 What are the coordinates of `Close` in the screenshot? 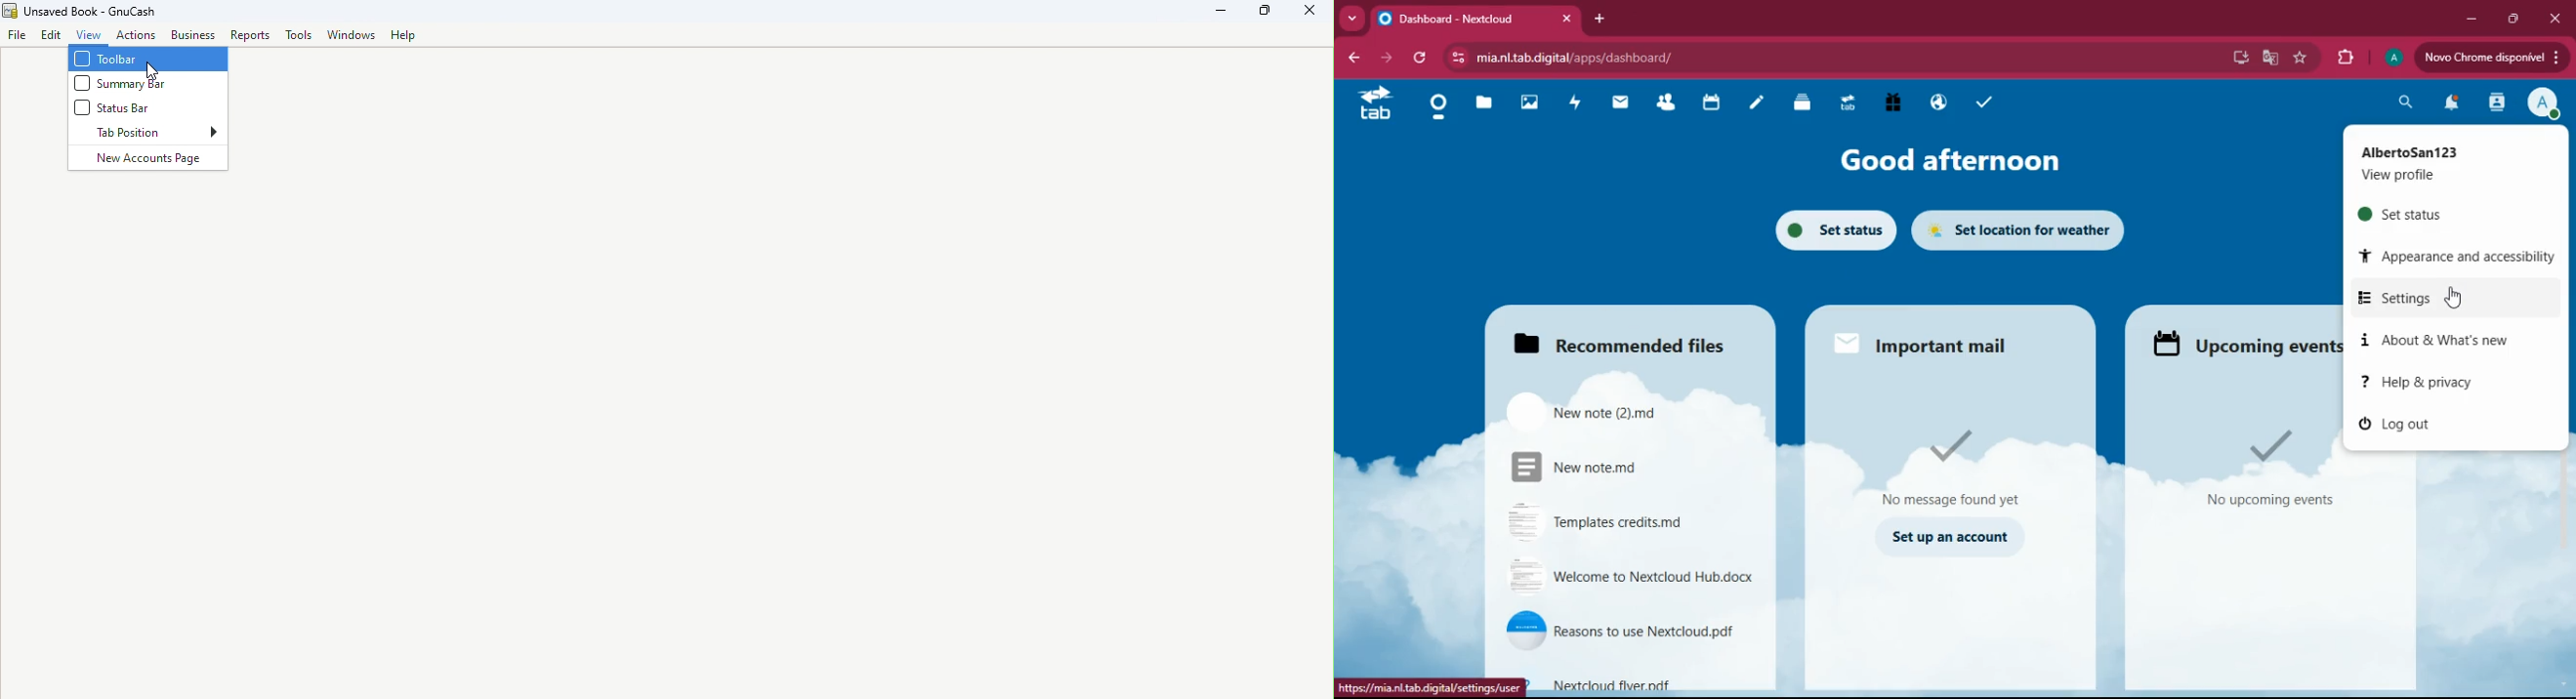 It's located at (1306, 13).